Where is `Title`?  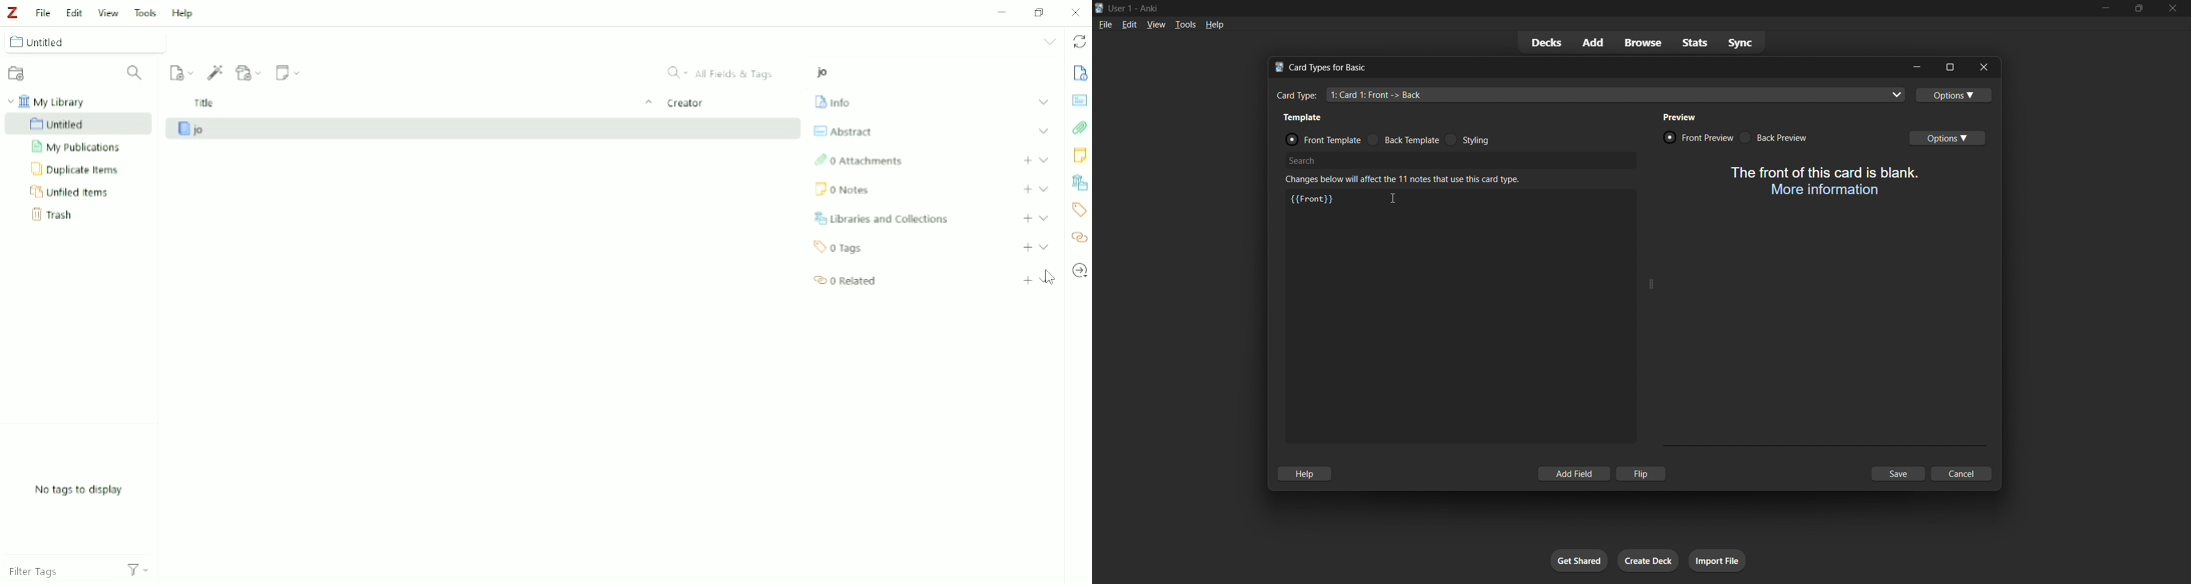
Title is located at coordinates (419, 103).